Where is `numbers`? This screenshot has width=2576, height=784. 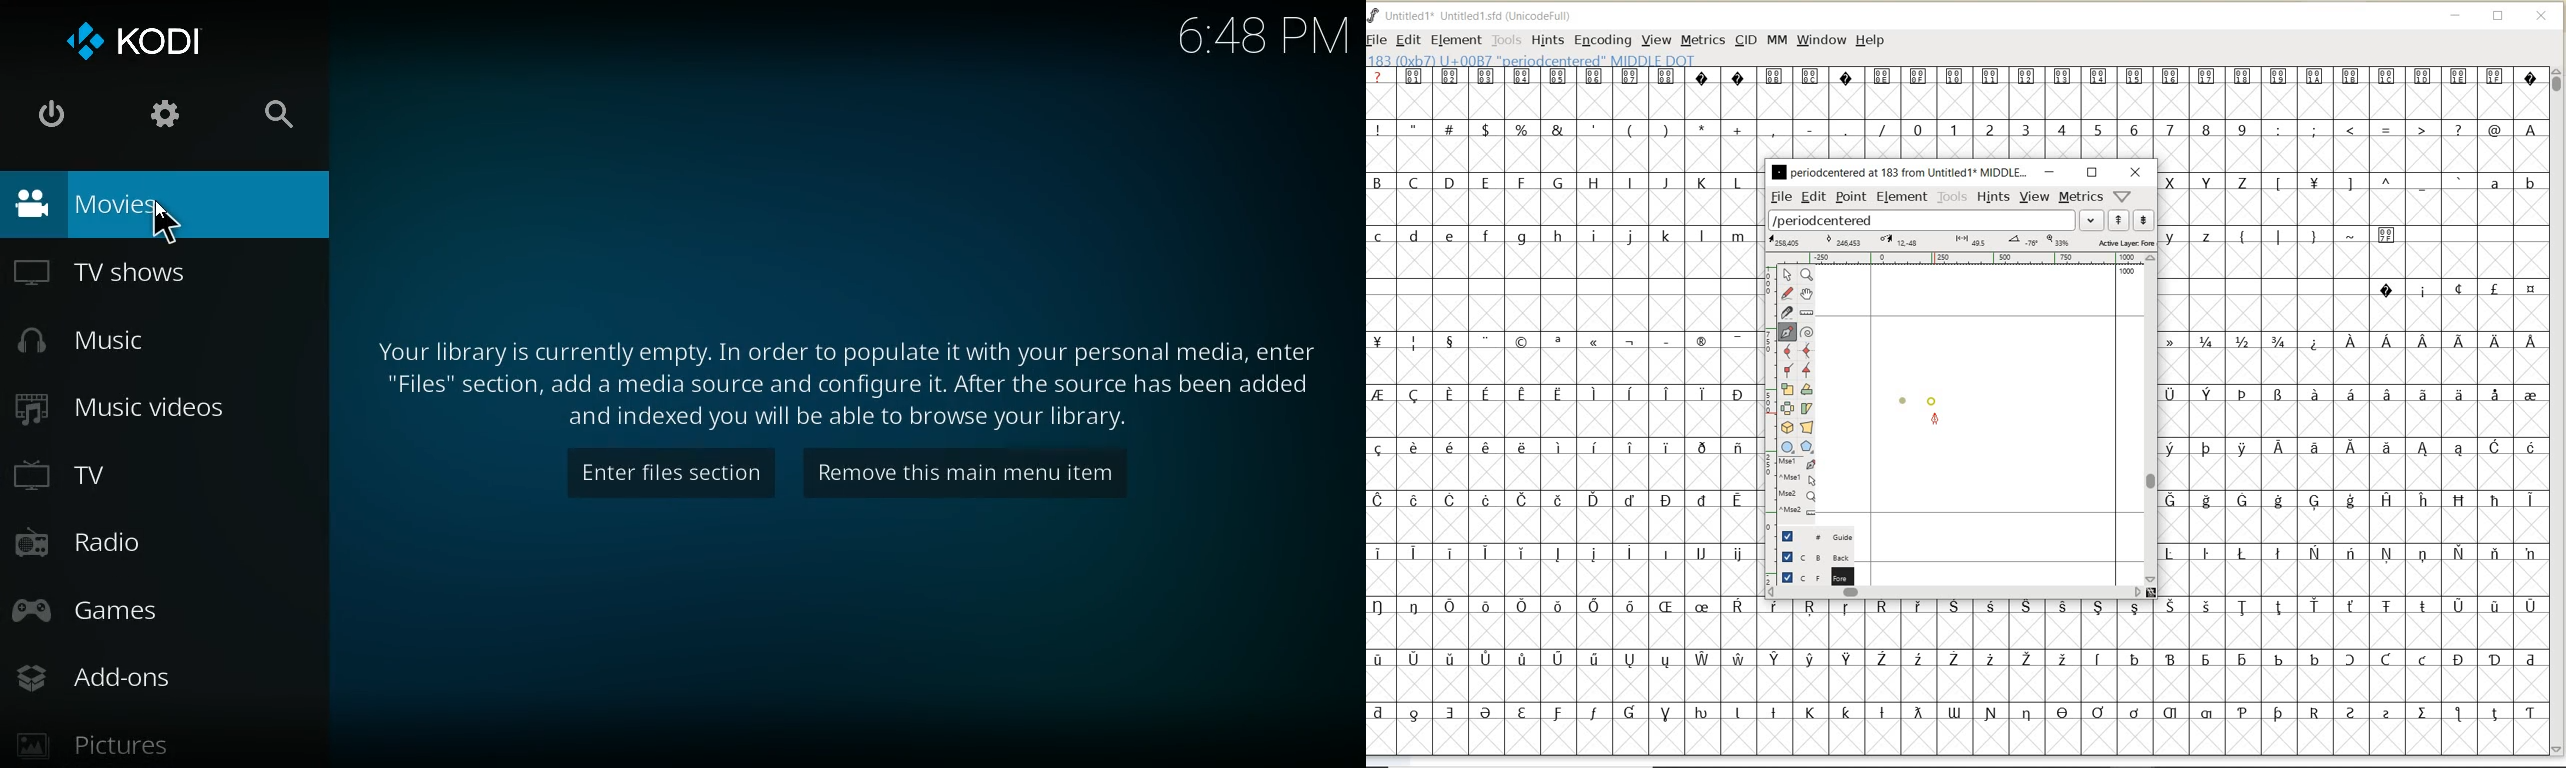
numbers is located at coordinates (2077, 129).